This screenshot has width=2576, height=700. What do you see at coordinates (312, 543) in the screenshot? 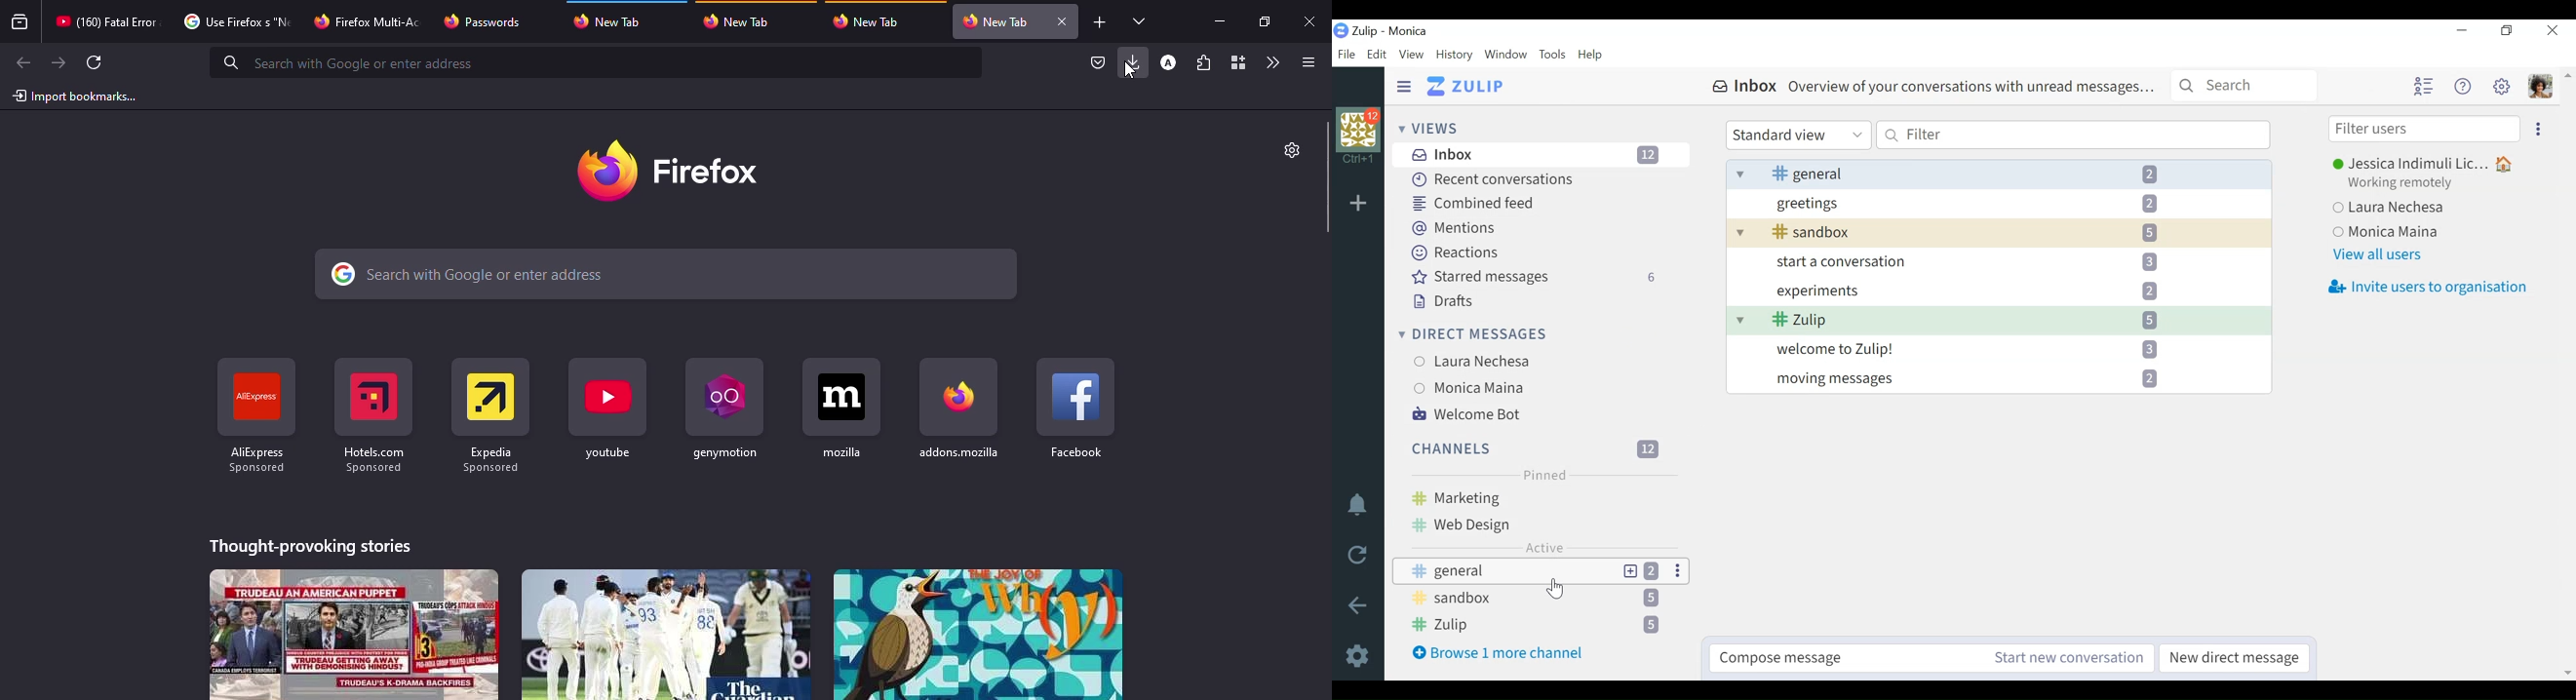
I see `stories` at bounding box center [312, 543].